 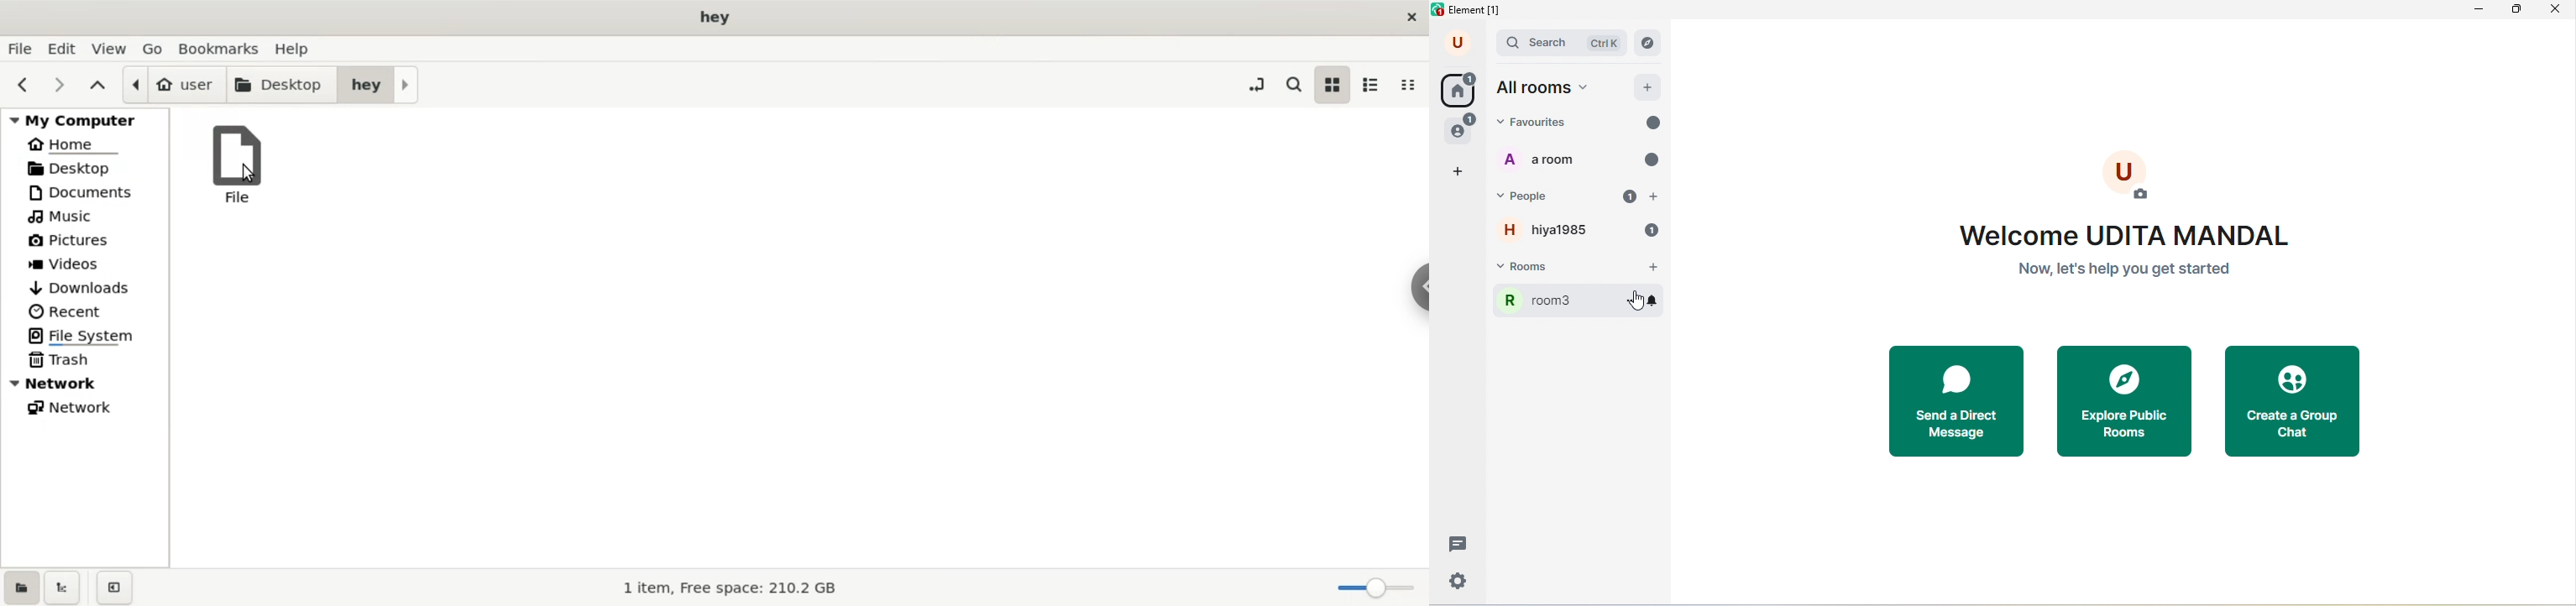 What do you see at coordinates (1534, 197) in the screenshot?
I see `people` at bounding box center [1534, 197].